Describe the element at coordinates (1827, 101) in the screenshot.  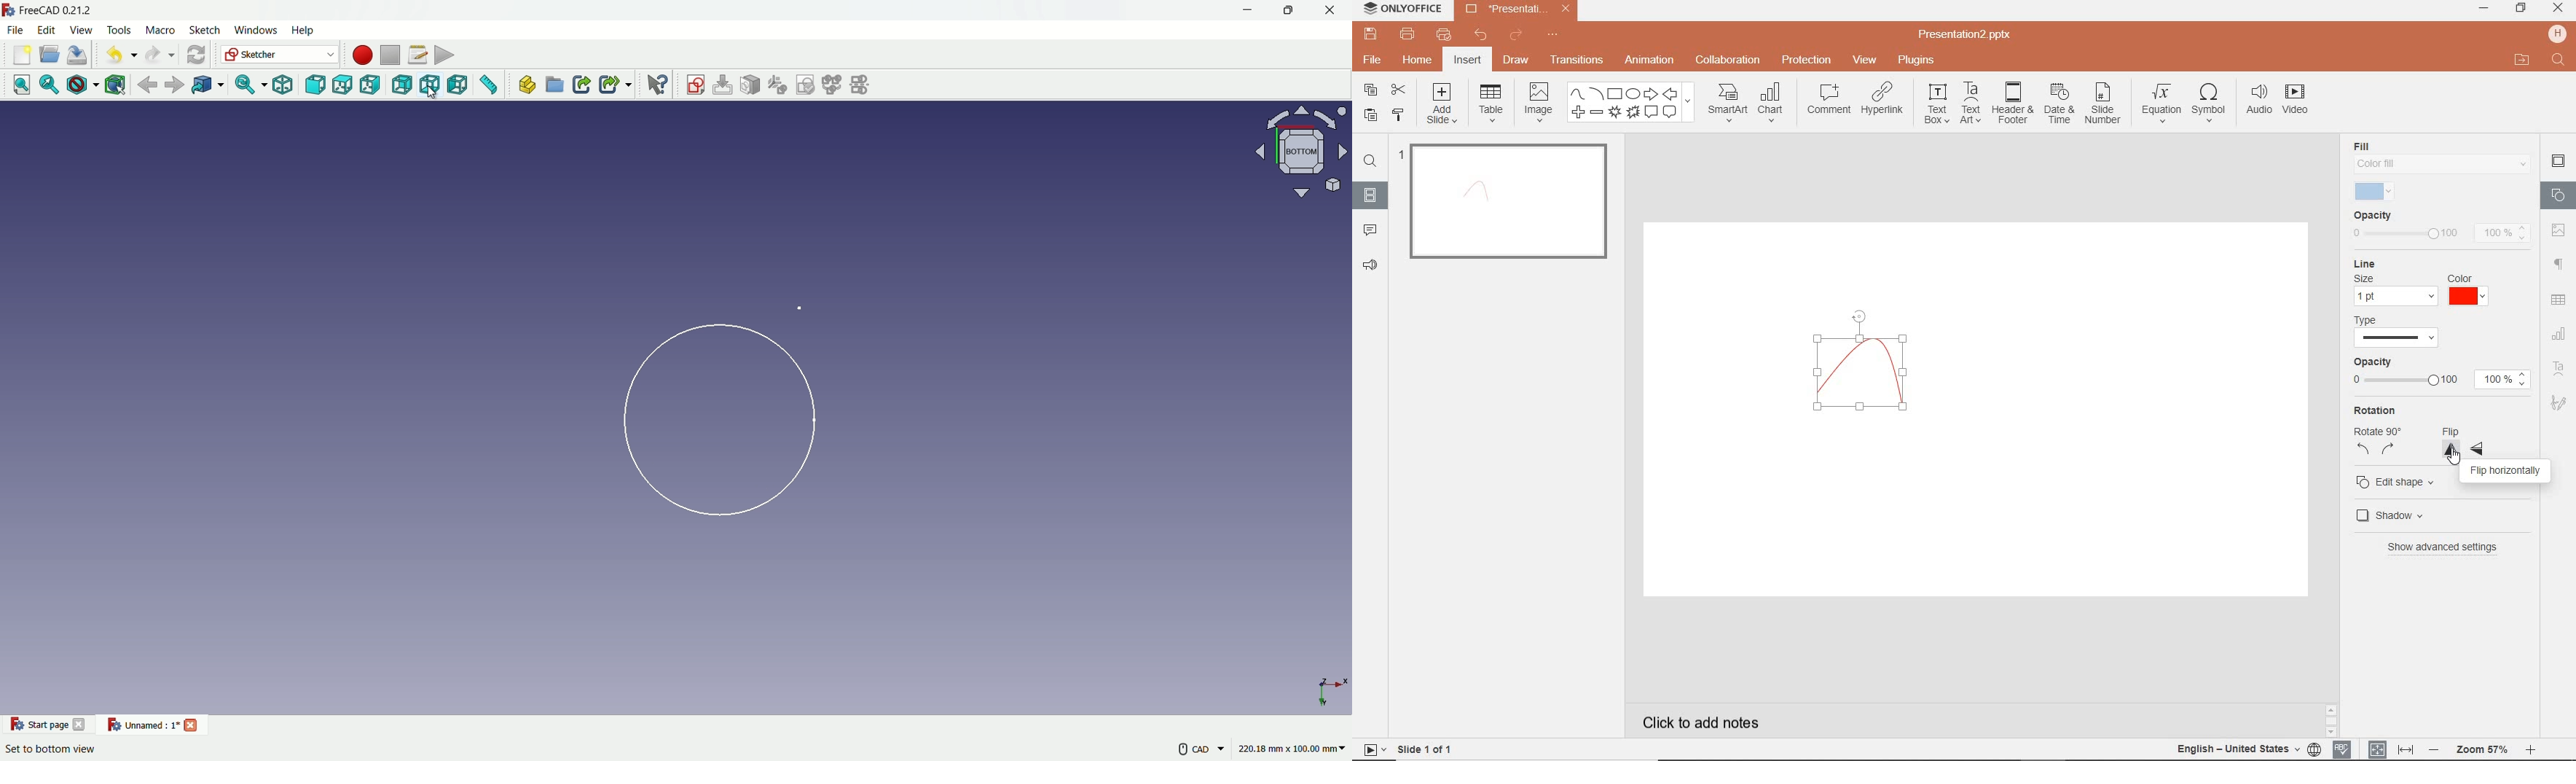
I see `COMMENT` at that location.